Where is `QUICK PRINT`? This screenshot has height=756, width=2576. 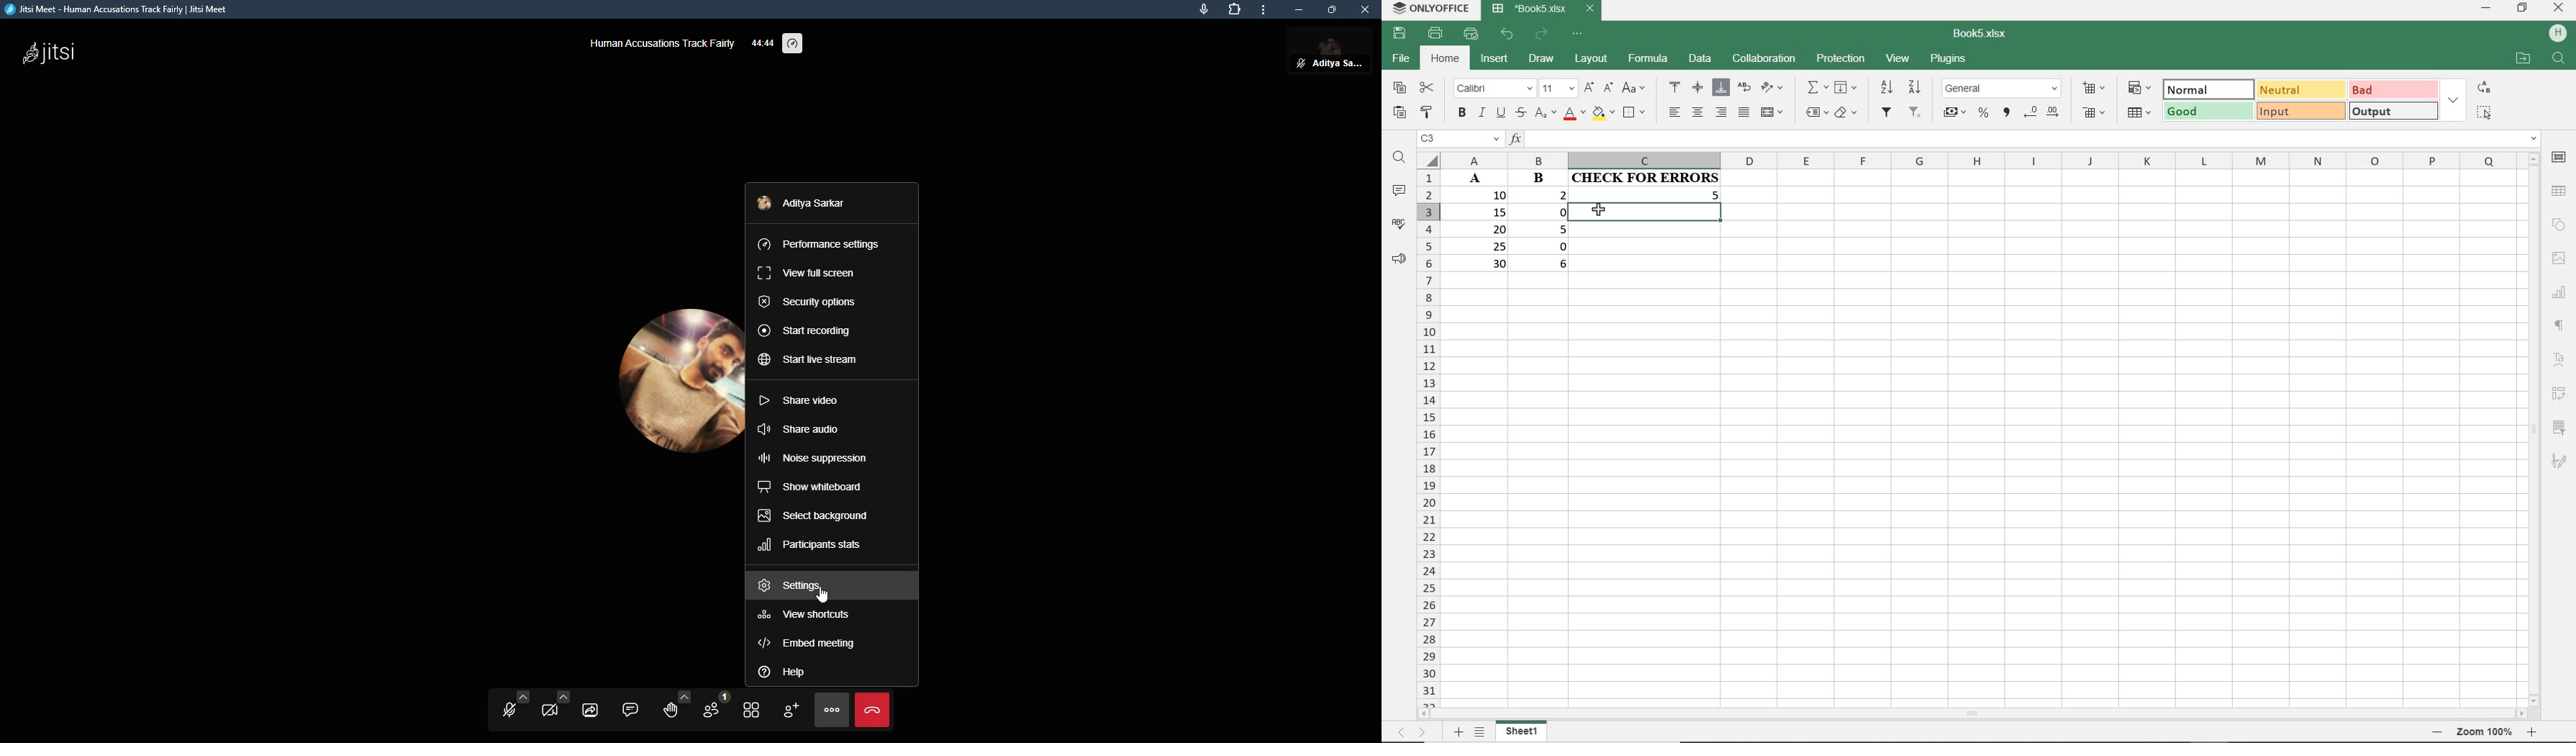
QUICK PRINT is located at coordinates (1470, 34).